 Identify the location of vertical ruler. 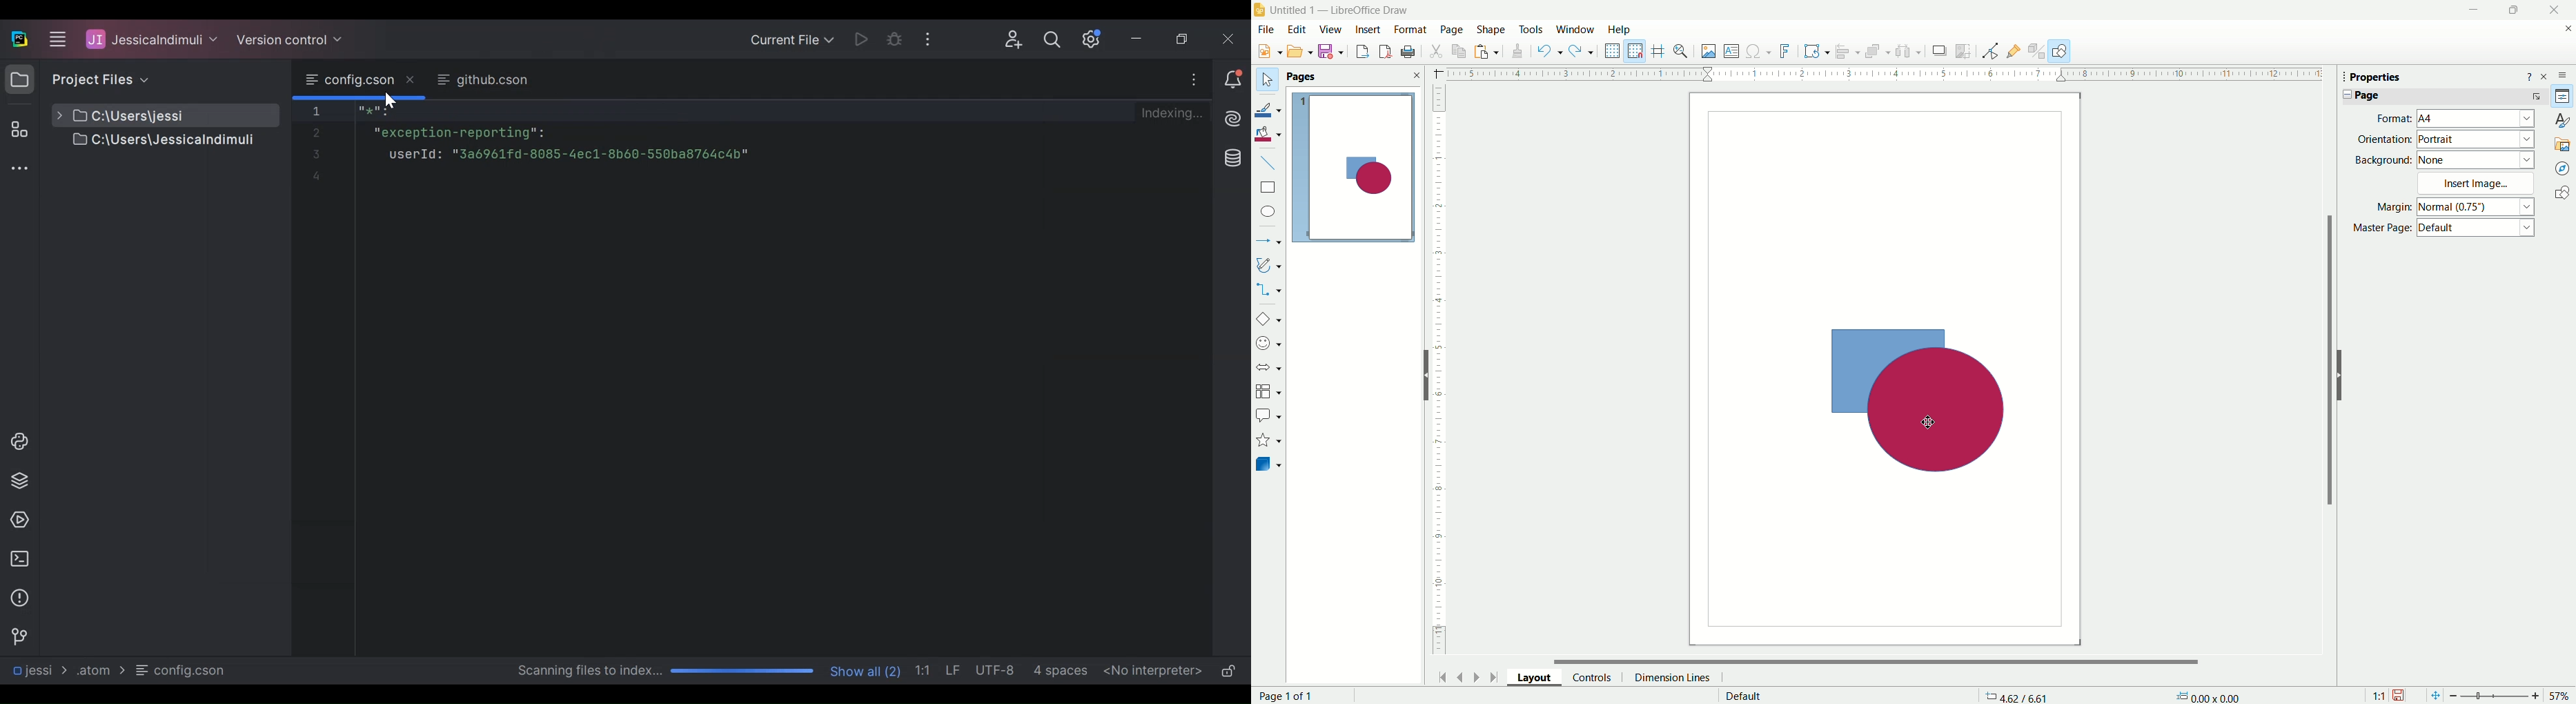
(1439, 371).